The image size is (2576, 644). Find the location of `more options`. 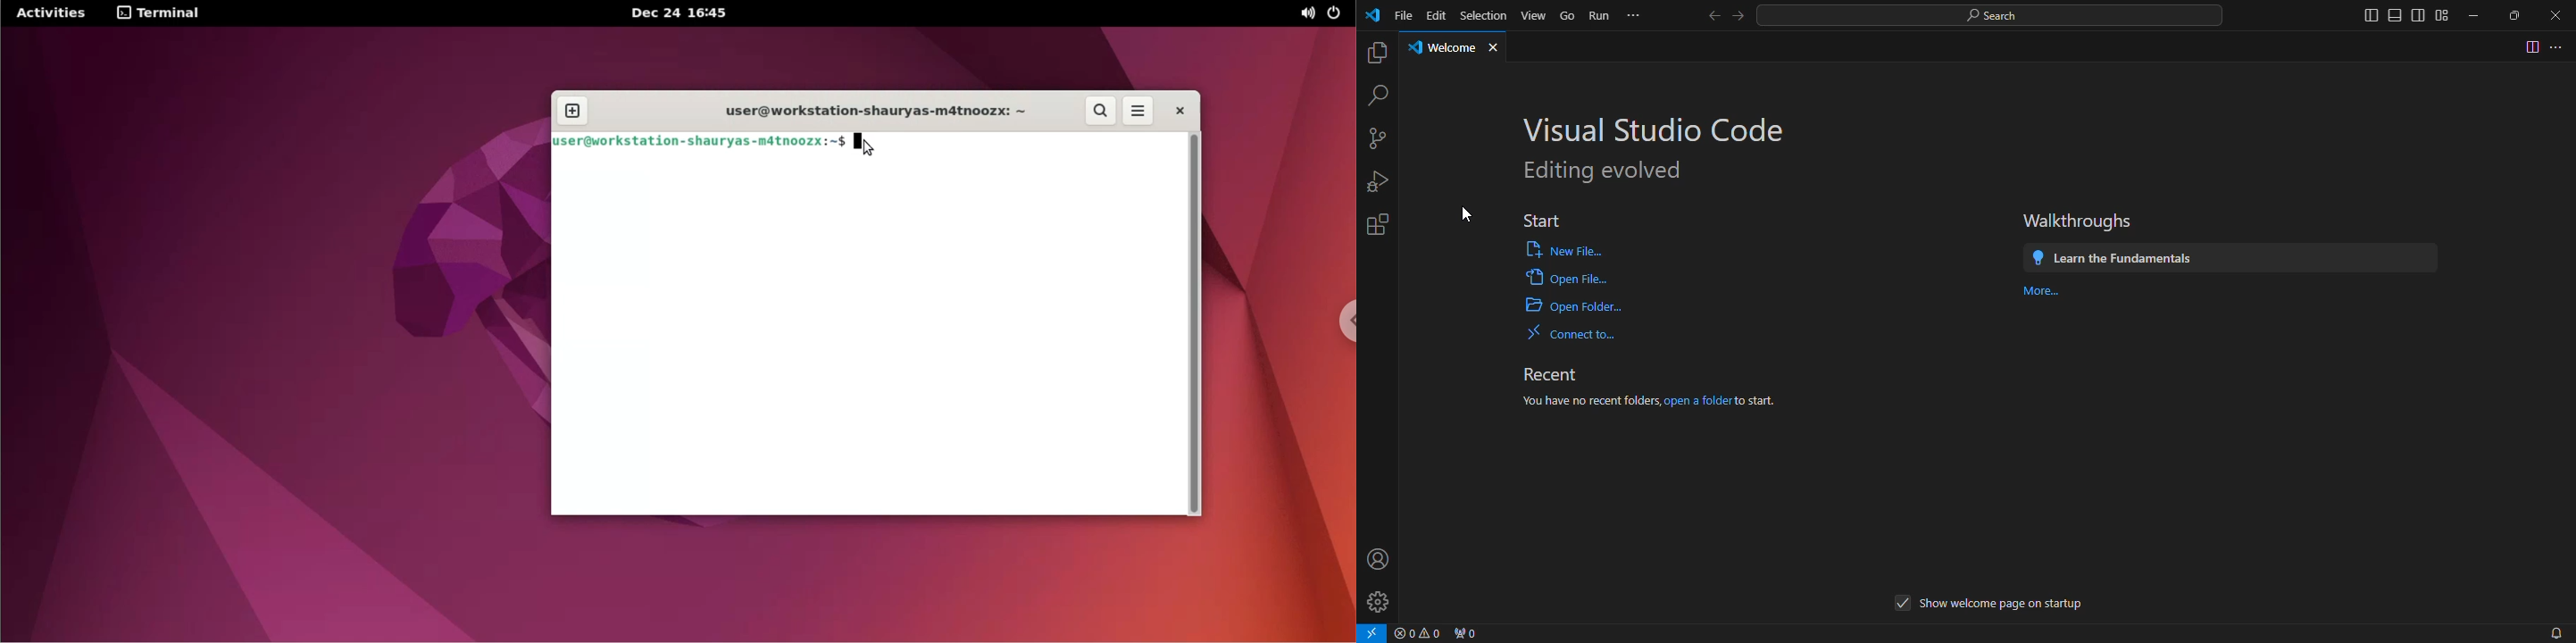

more options is located at coordinates (2558, 46).